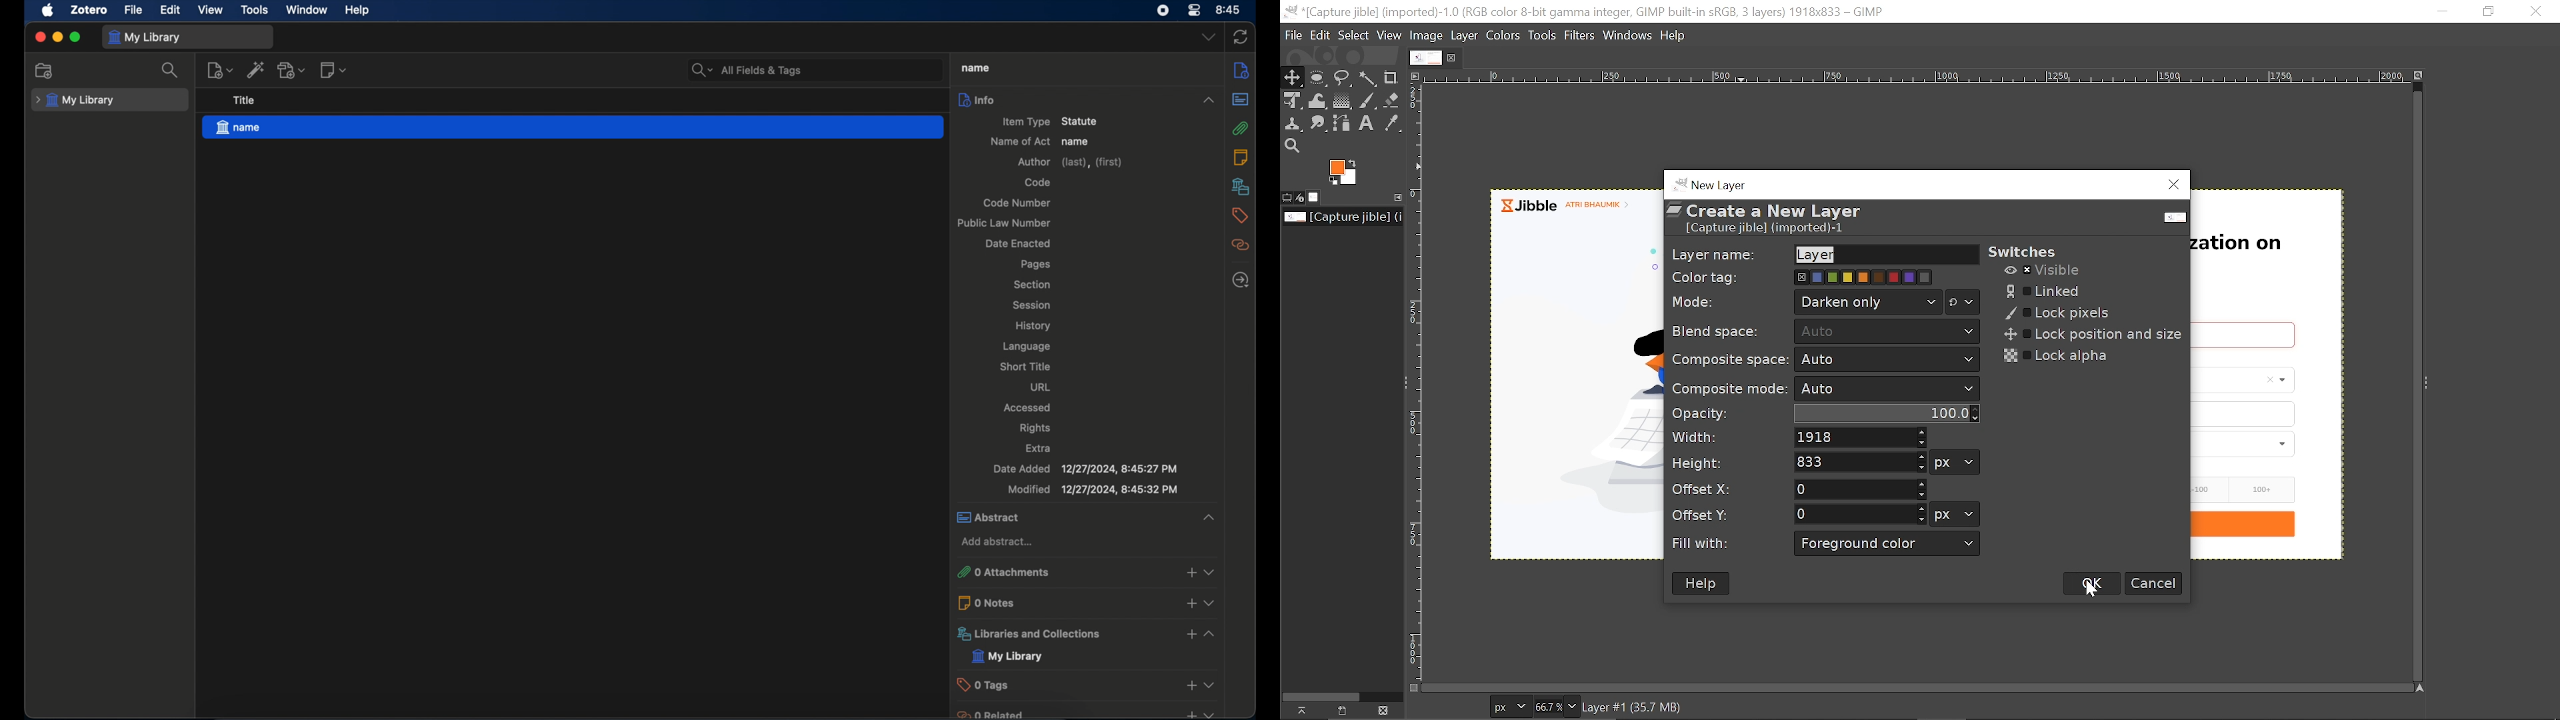  What do you see at coordinates (172, 71) in the screenshot?
I see `search` at bounding box center [172, 71].